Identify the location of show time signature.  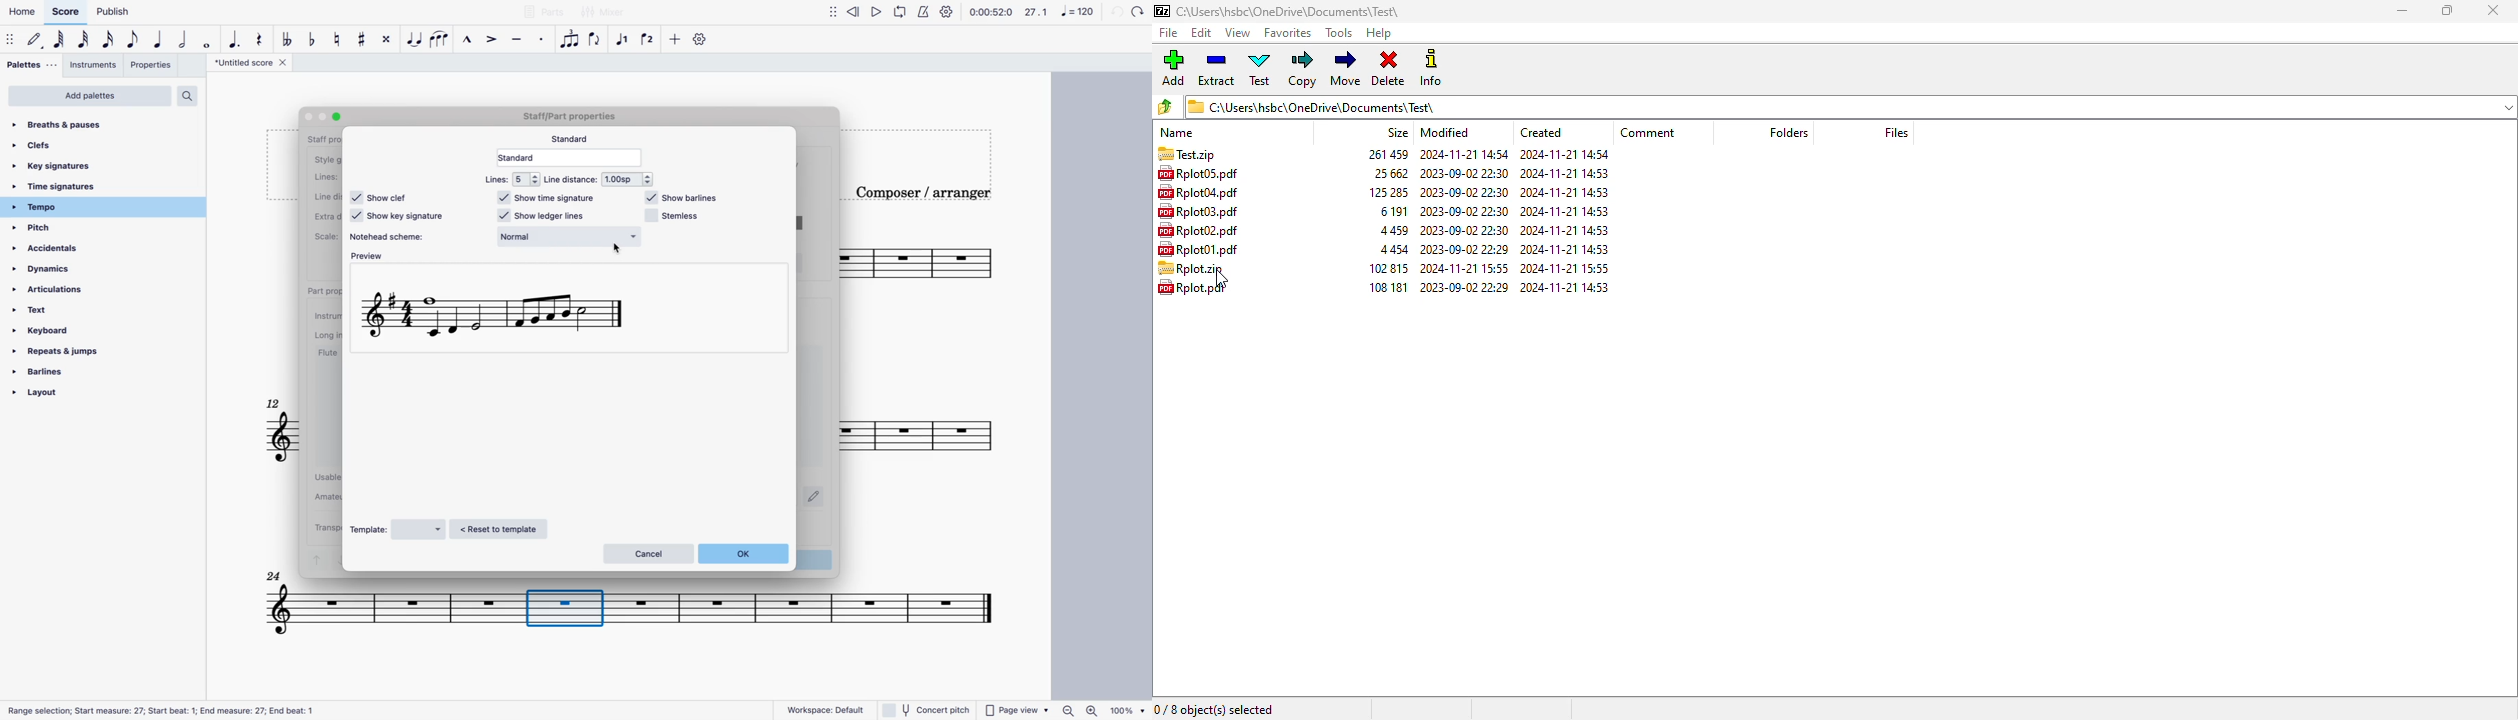
(551, 197).